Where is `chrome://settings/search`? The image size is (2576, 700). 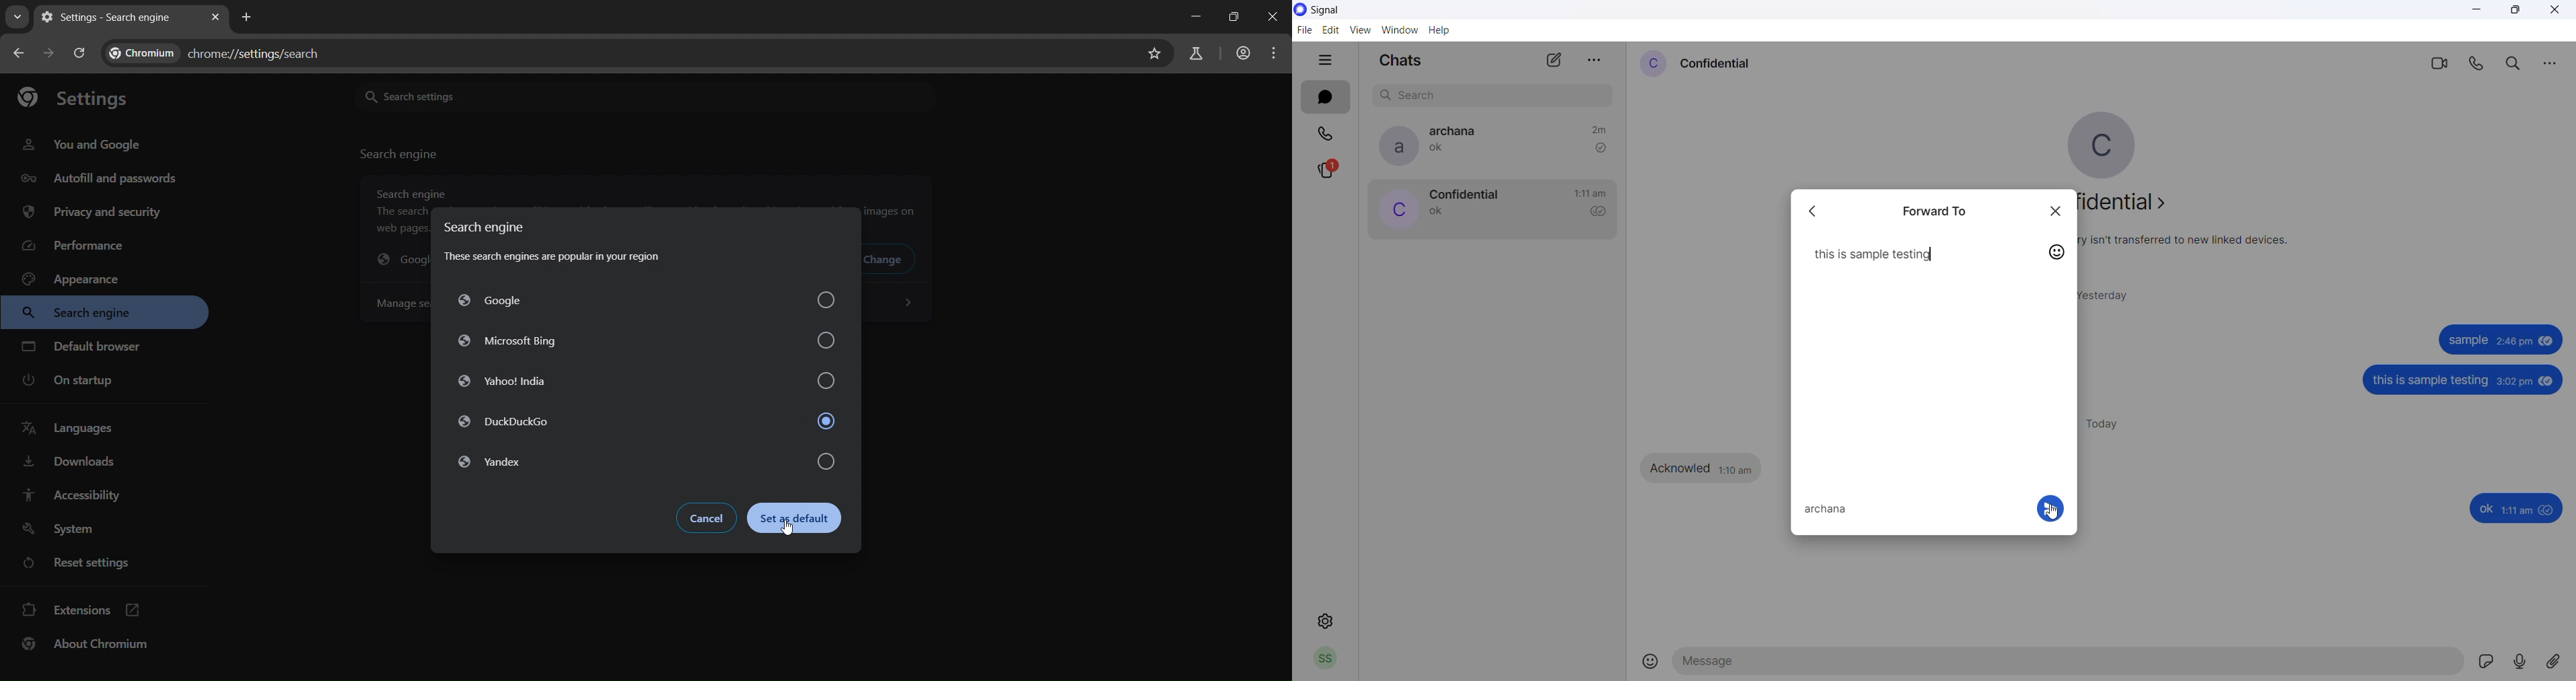 chrome://settings/search is located at coordinates (223, 50).